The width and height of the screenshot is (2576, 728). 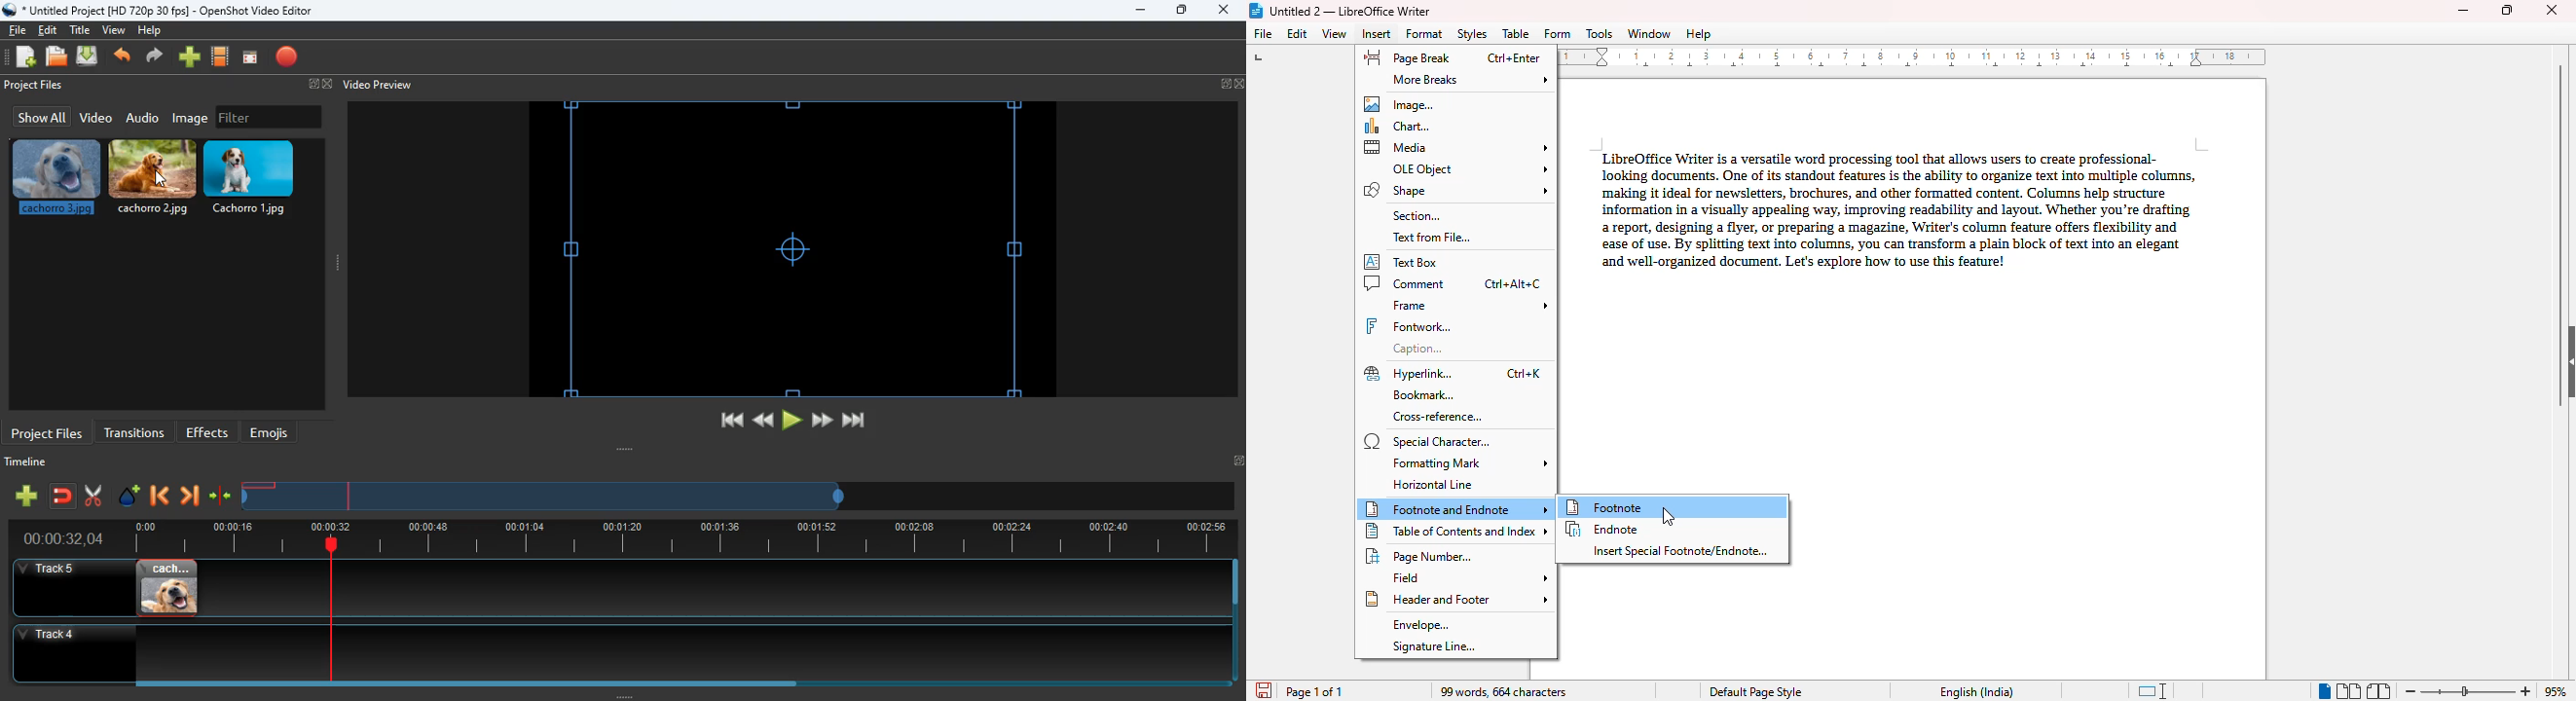 What do you see at coordinates (154, 177) in the screenshot?
I see `cachorro.2.jpg` at bounding box center [154, 177].